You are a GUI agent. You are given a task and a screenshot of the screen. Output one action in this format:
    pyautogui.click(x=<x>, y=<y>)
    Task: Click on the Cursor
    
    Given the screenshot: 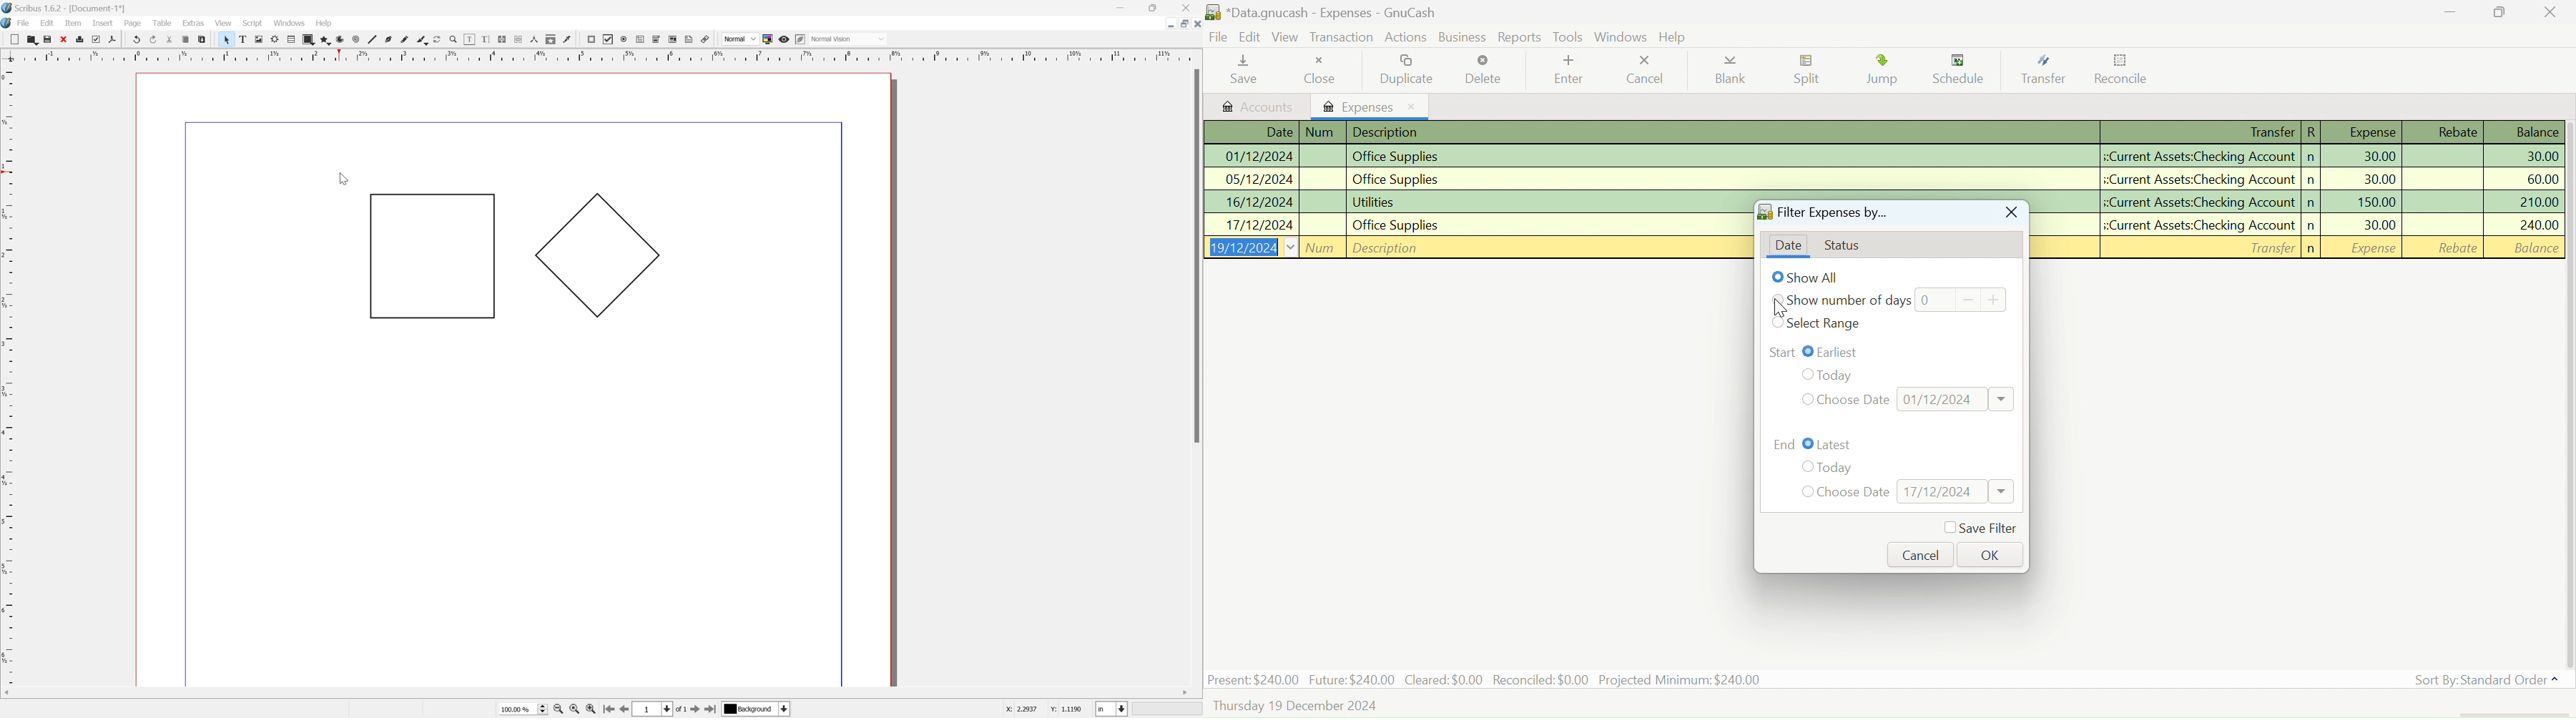 What is the action you would take?
    pyautogui.click(x=342, y=177)
    